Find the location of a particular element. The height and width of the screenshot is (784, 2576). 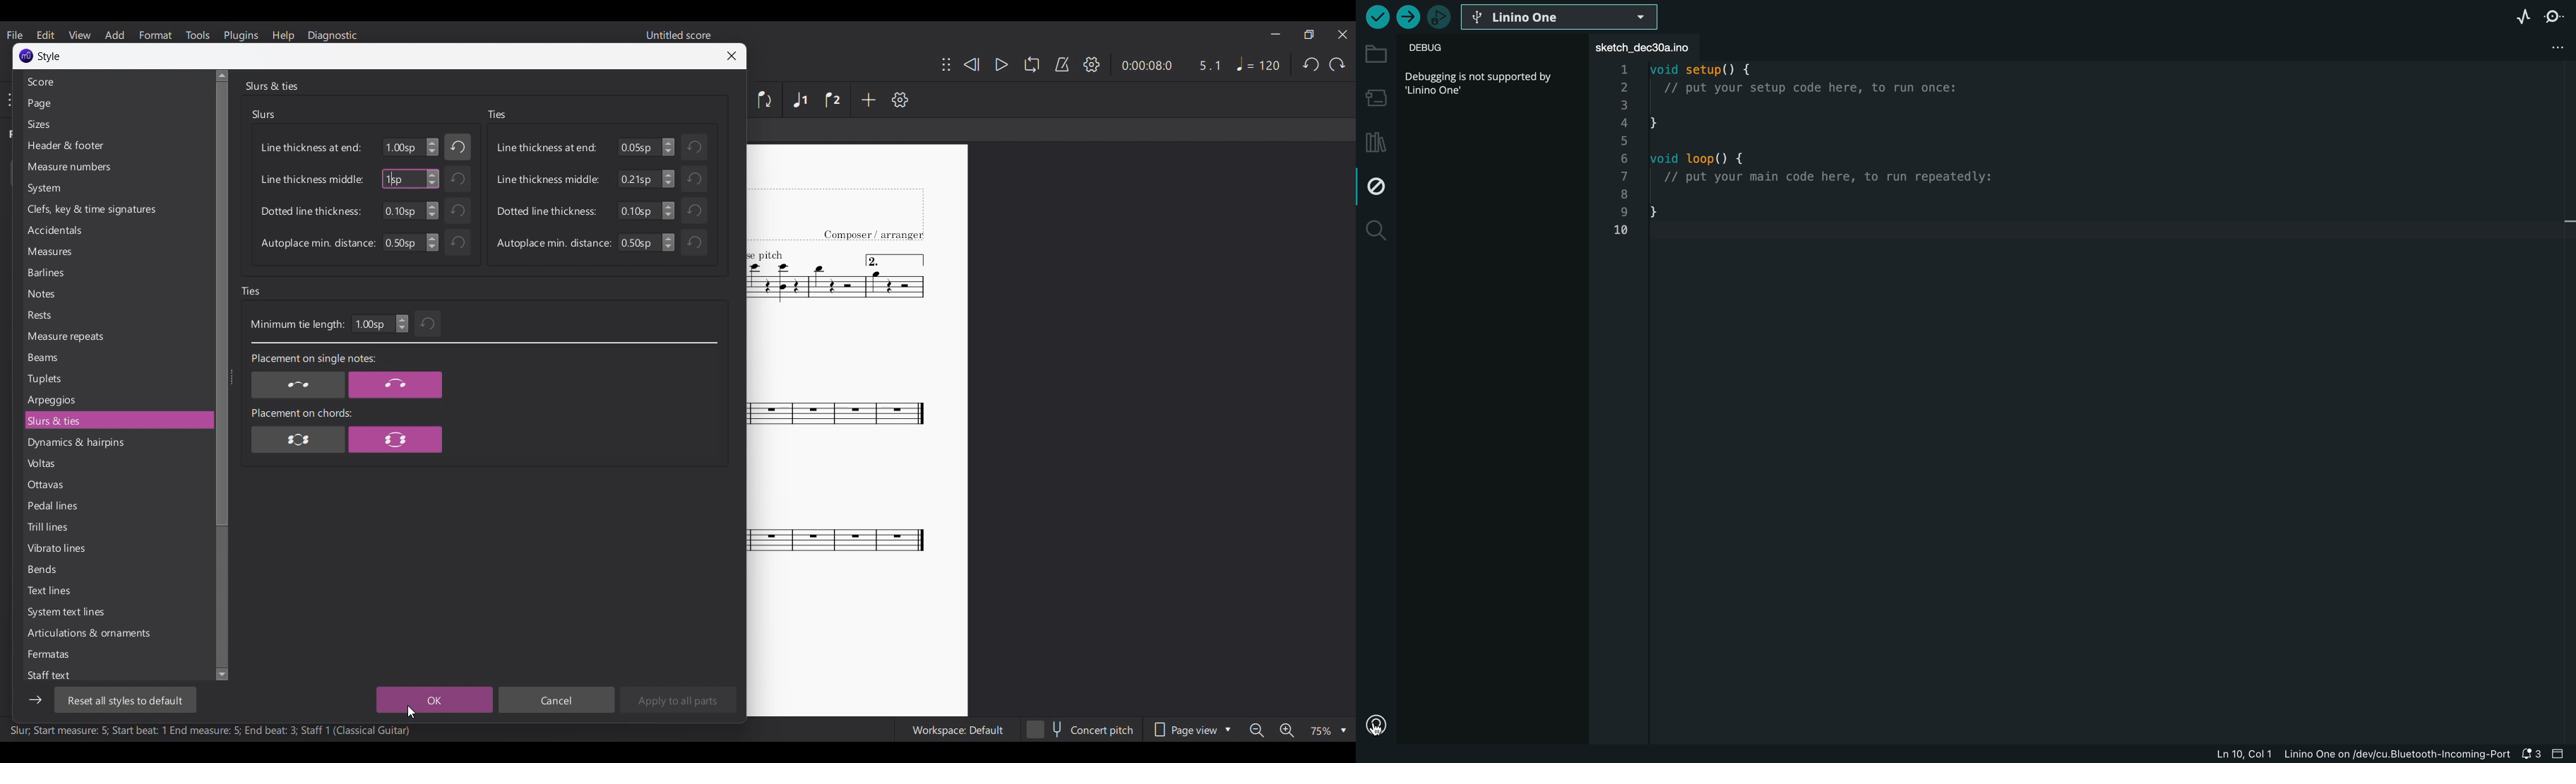

Slurs is located at coordinates (264, 114).